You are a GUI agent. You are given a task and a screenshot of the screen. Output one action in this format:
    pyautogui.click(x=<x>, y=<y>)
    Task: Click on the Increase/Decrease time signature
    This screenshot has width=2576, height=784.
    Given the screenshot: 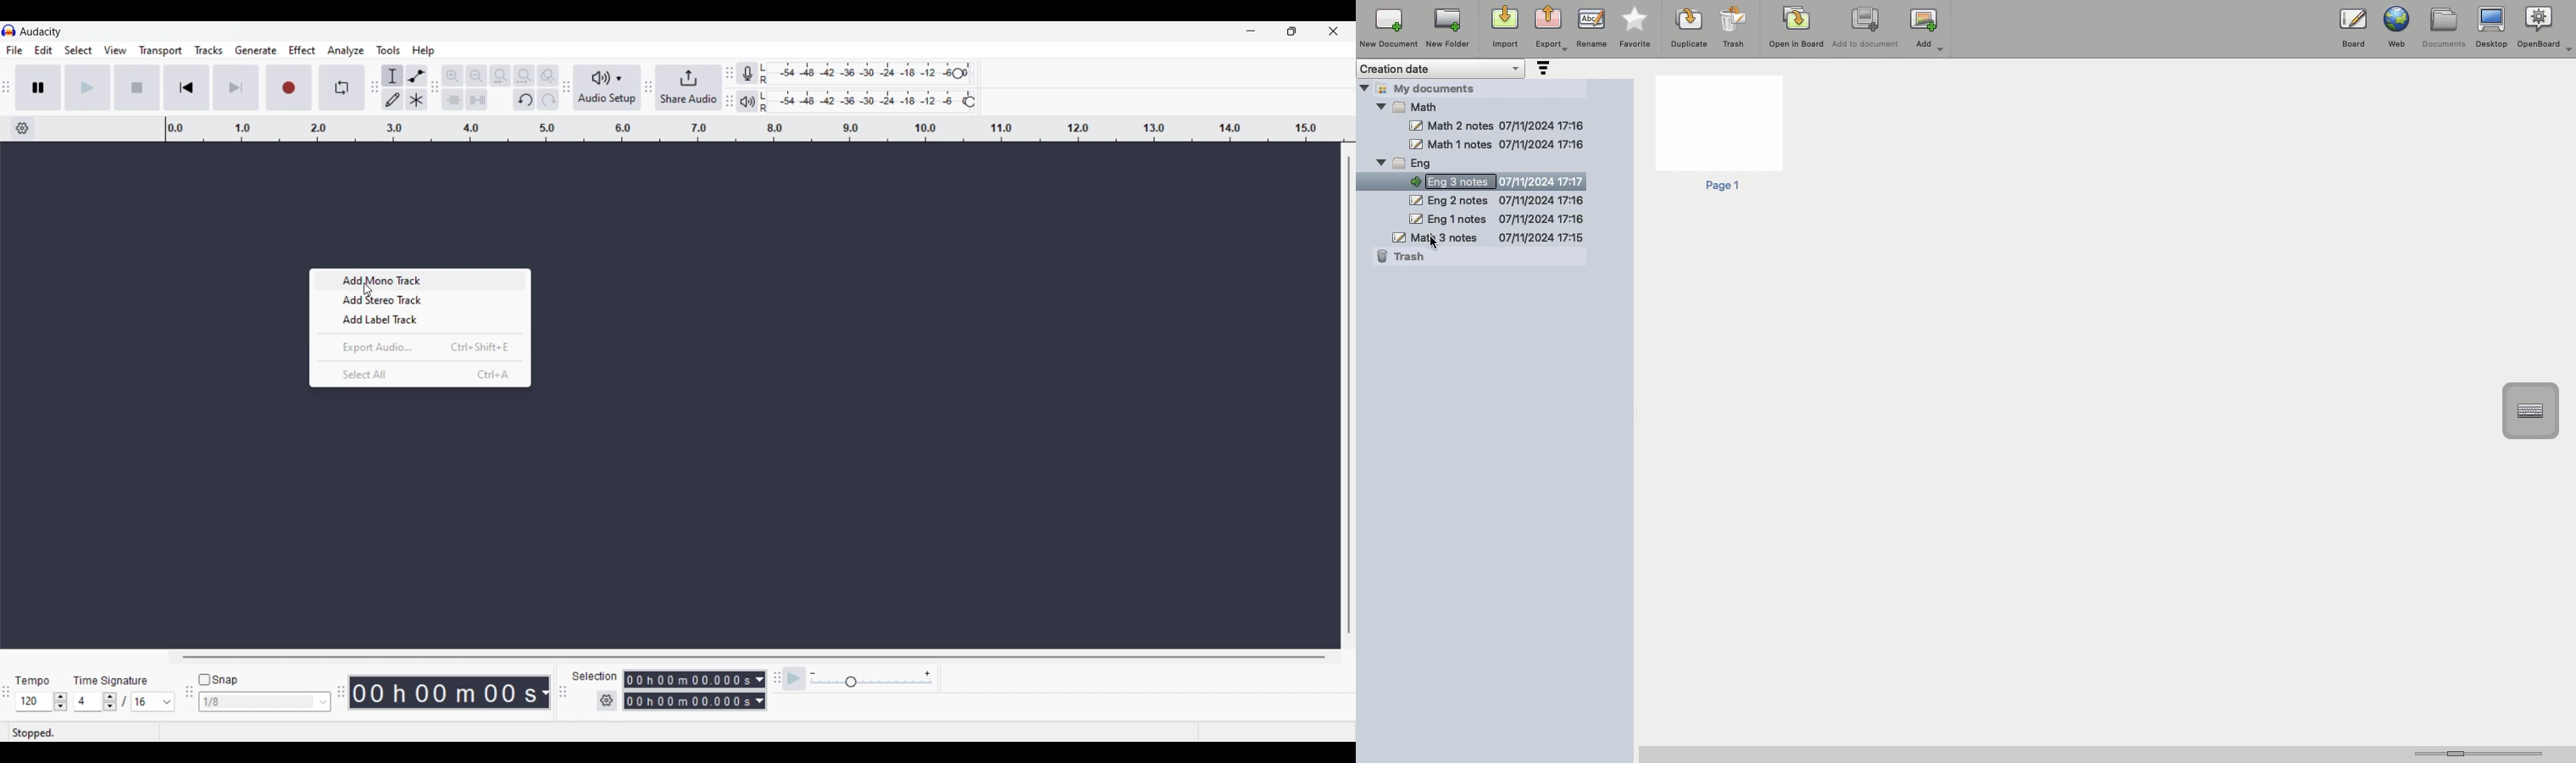 What is the action you would take?
    pyautogui.click(x=110, y=702)
    